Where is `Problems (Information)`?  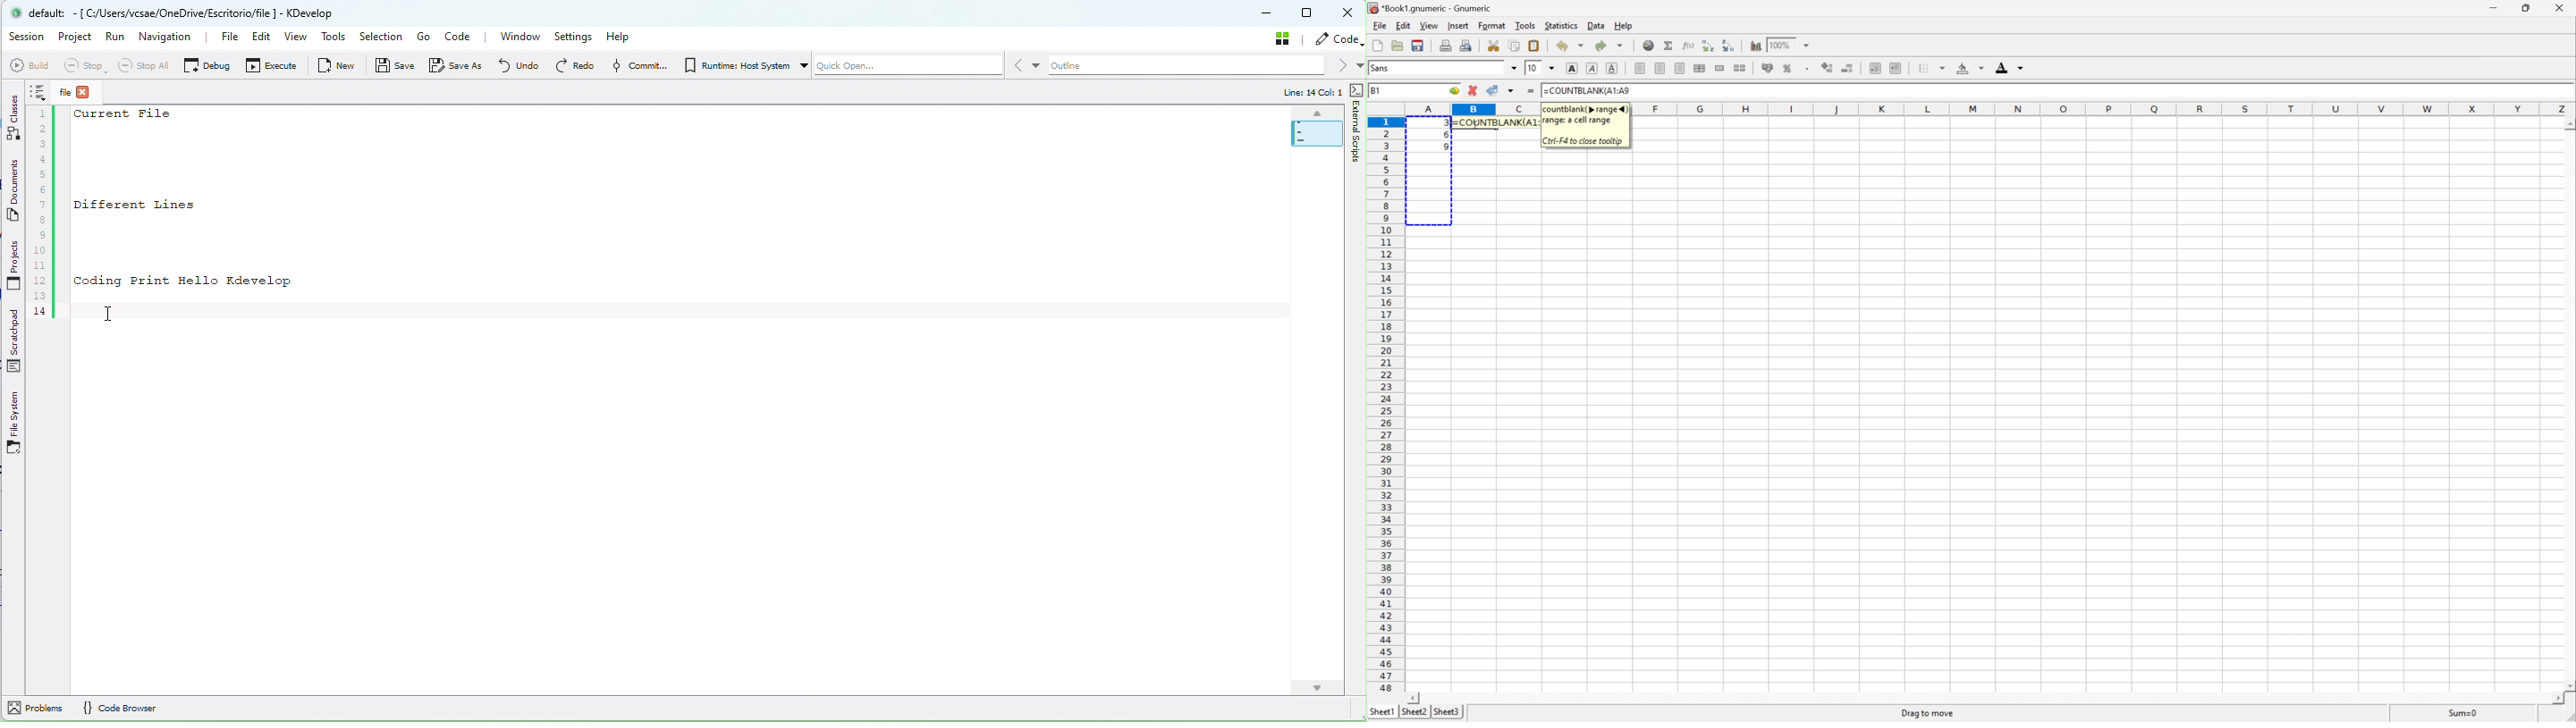 Problems (Information) is located at coordinates (37, 709).